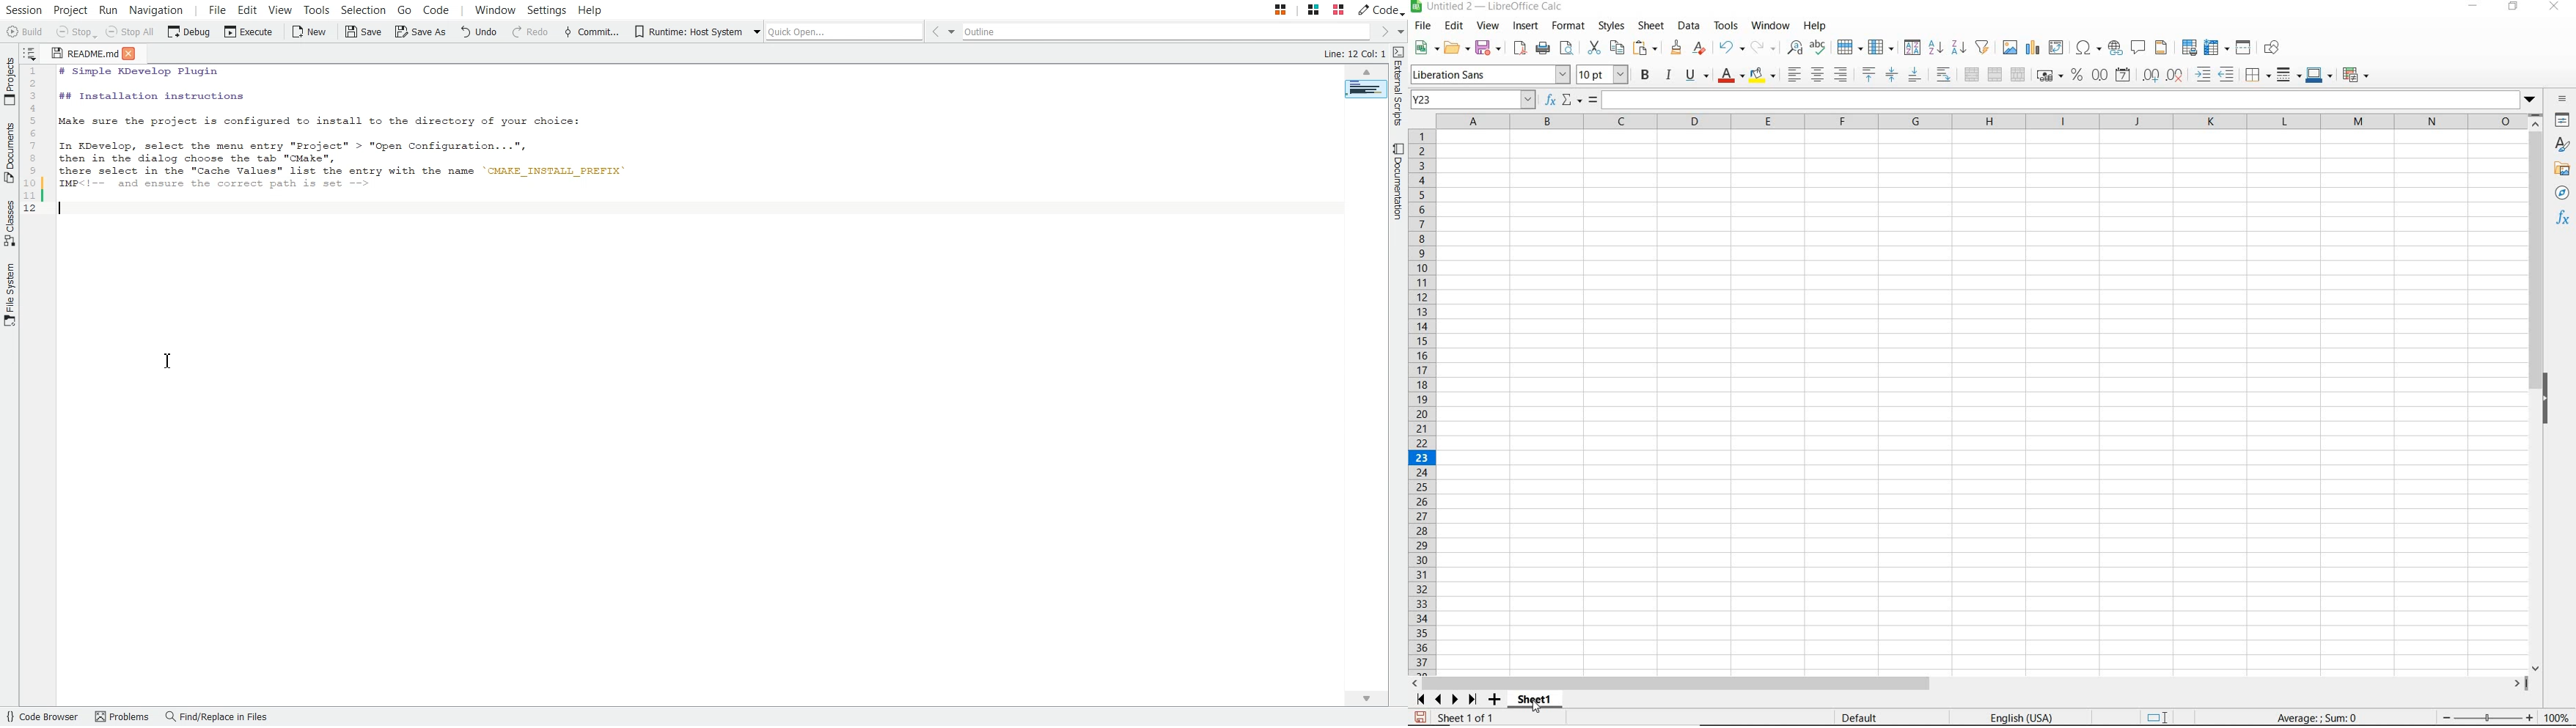 This screenshot has height=728, width=2576. I want to click on HELP, so click(1817, 26).